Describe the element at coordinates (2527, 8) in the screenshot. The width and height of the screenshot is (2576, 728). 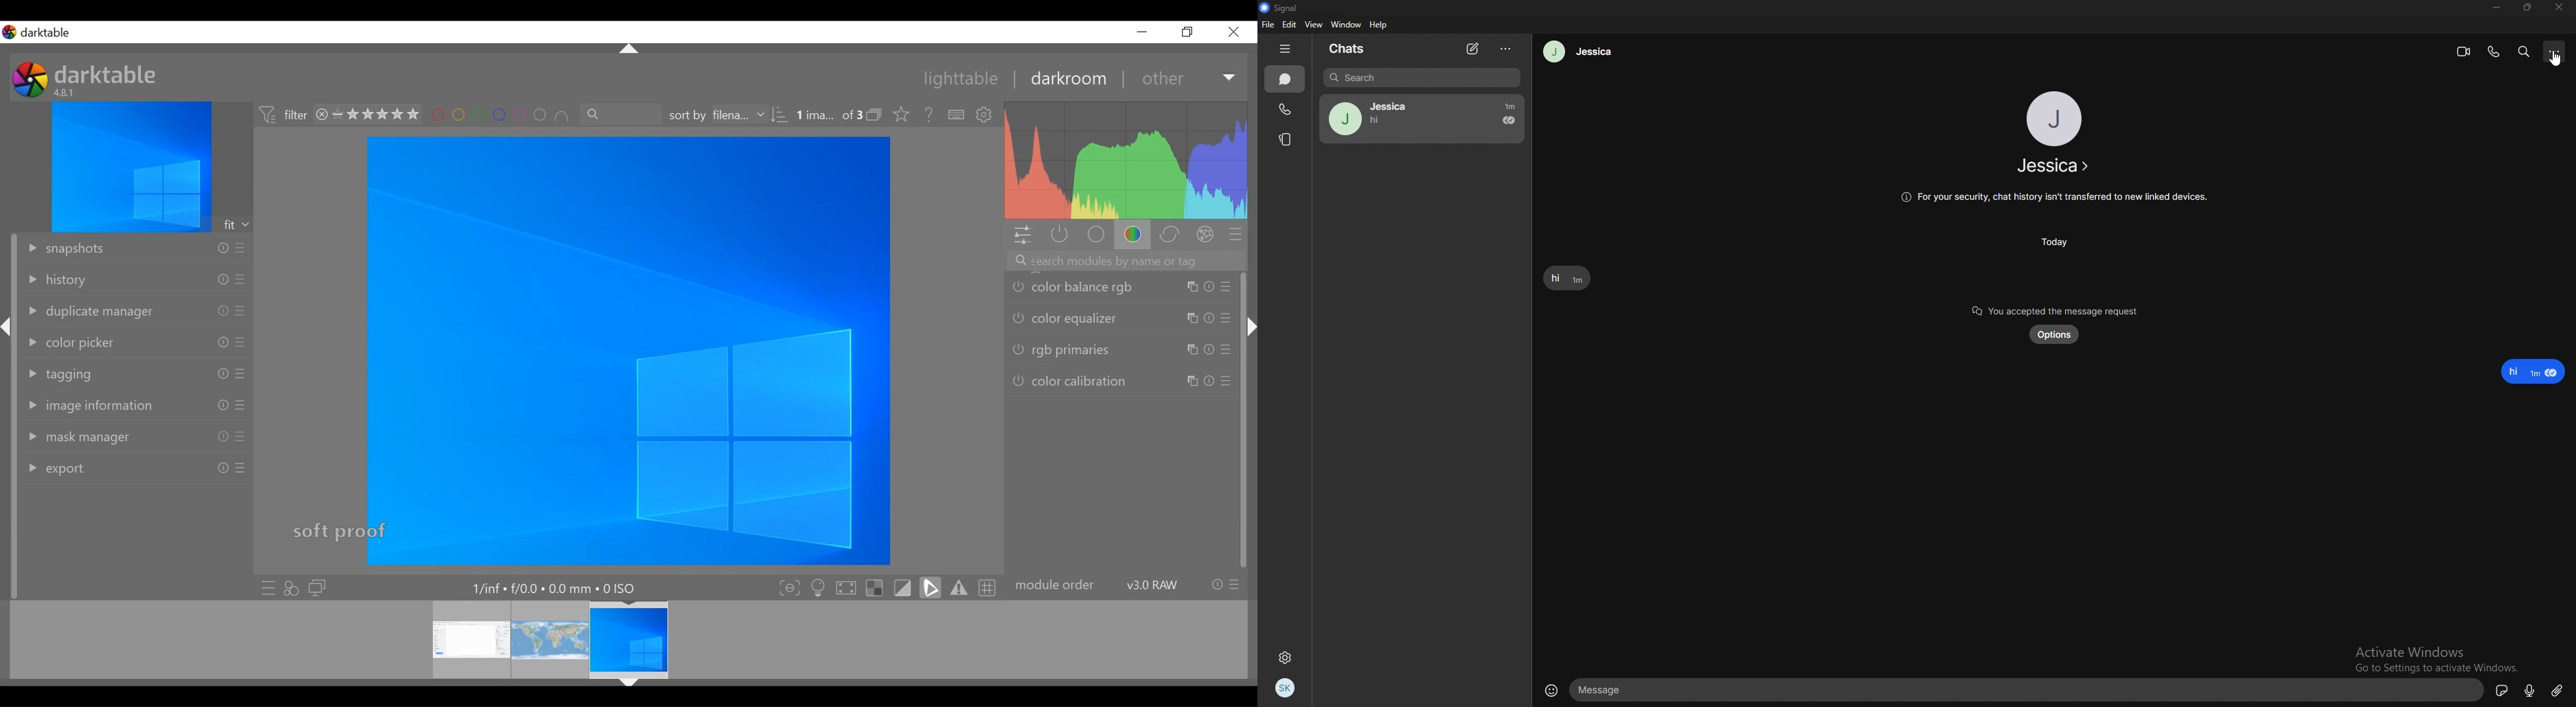
I see `resize` at that location.